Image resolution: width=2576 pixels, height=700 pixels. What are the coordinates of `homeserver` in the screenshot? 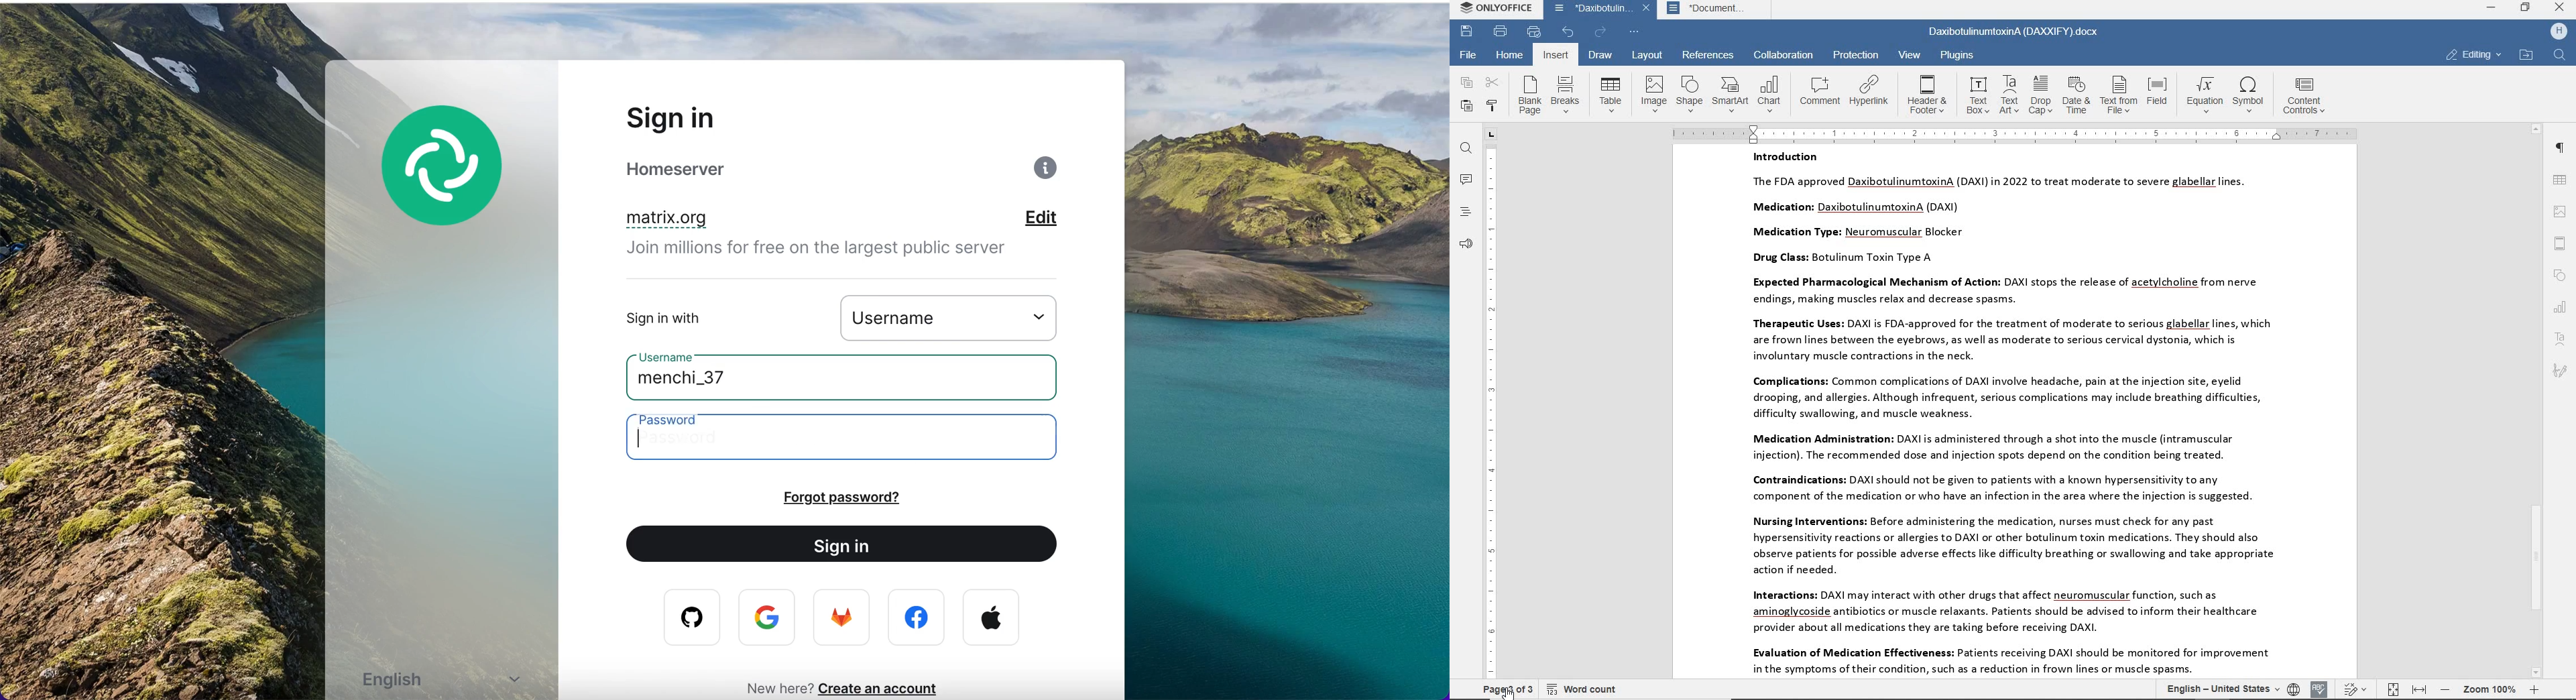 It's located at (703, 169).